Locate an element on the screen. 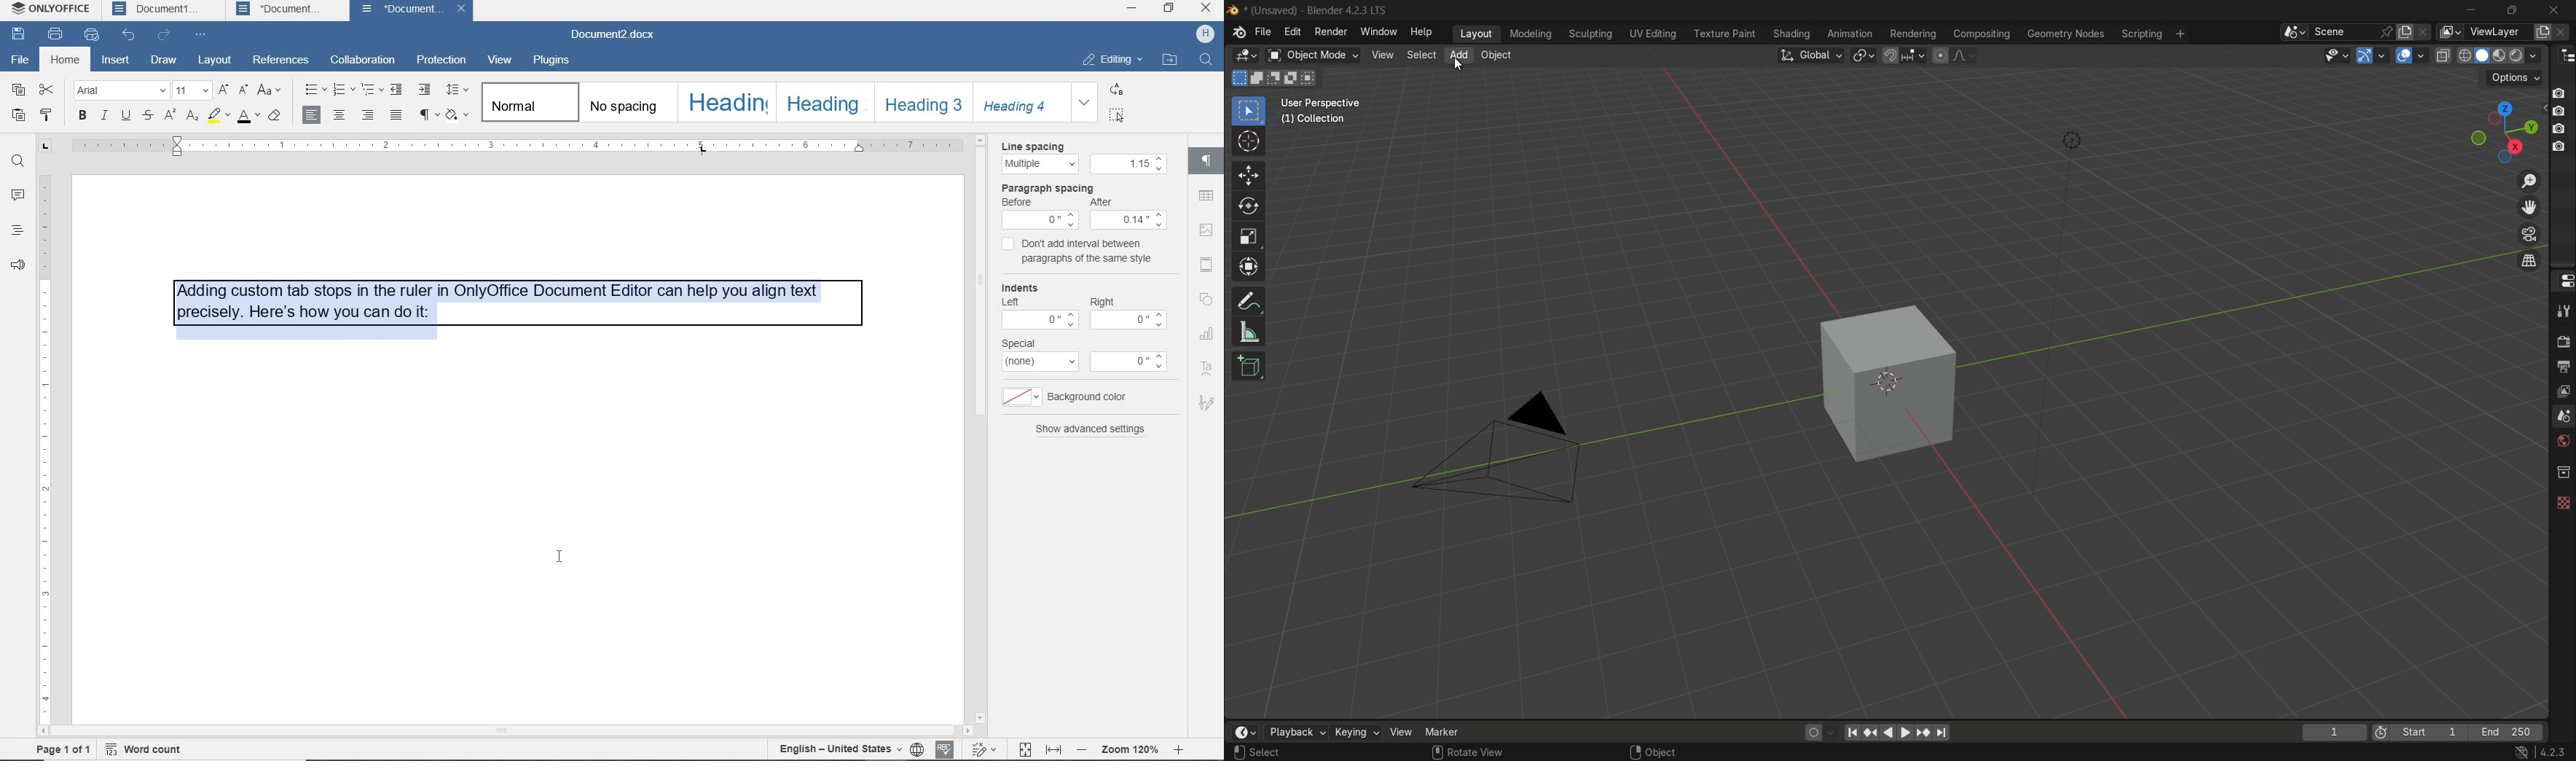 The width and height of the screenshot is (2576, 784). ruler is located at coordinates (46, 440).